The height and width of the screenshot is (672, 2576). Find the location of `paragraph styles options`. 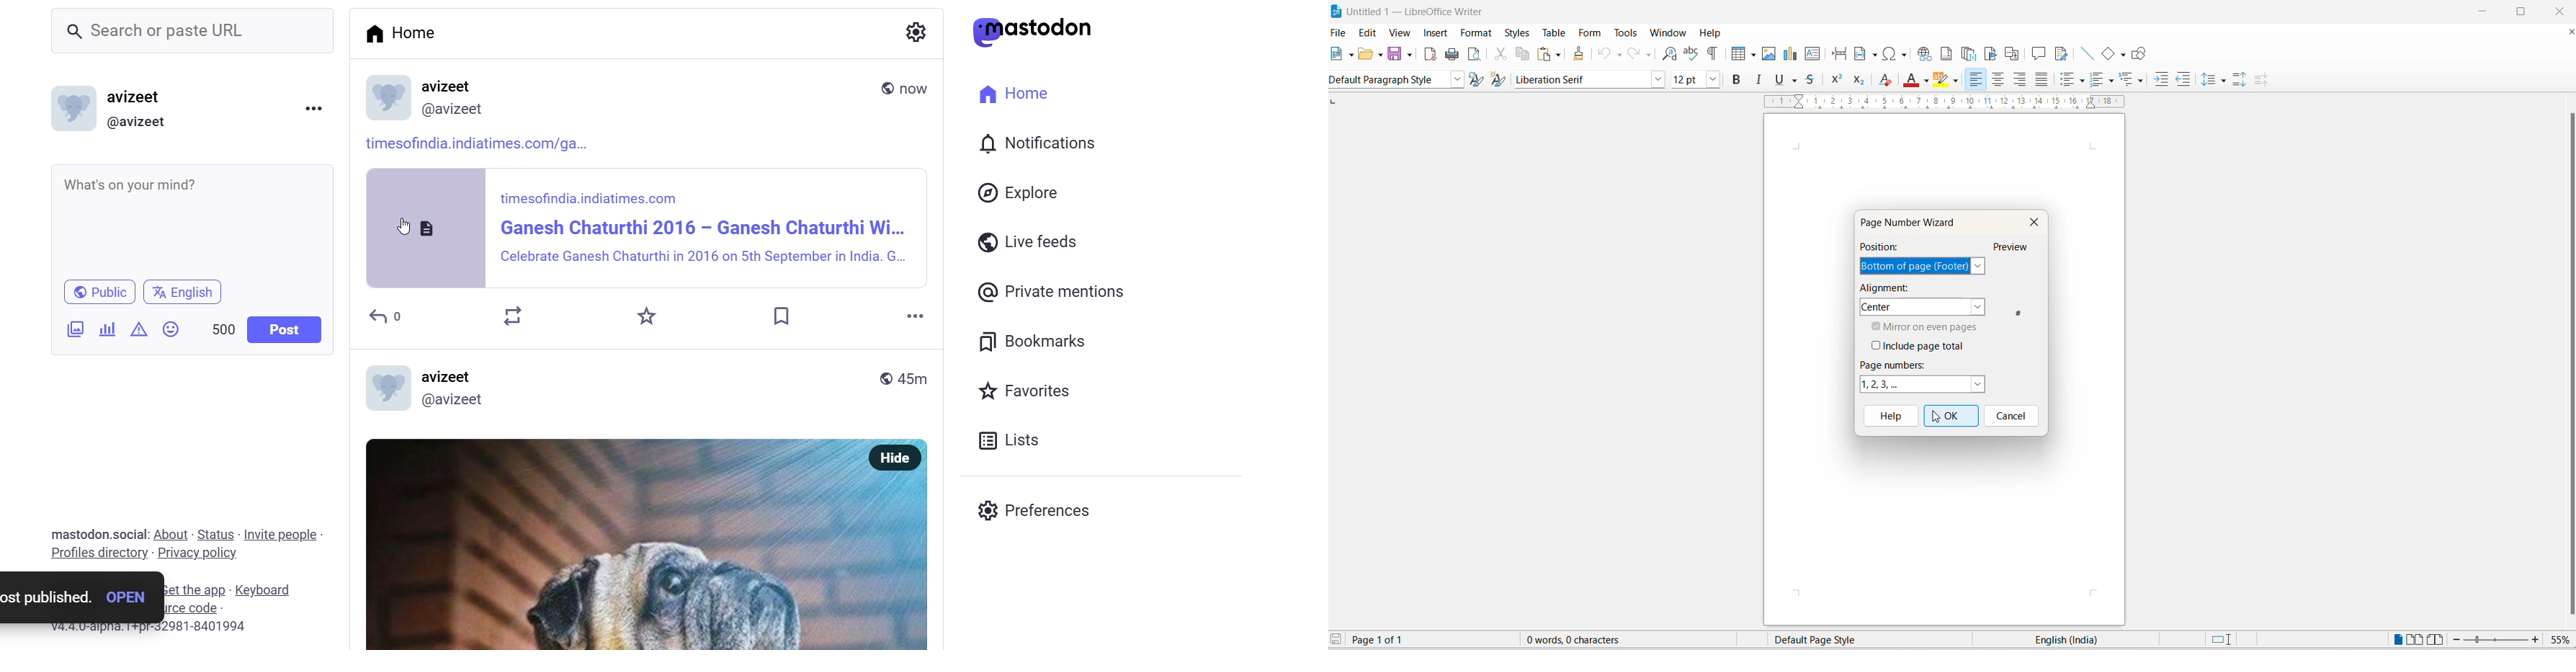

paragraph styles options is located at coordinates (1458, 80).